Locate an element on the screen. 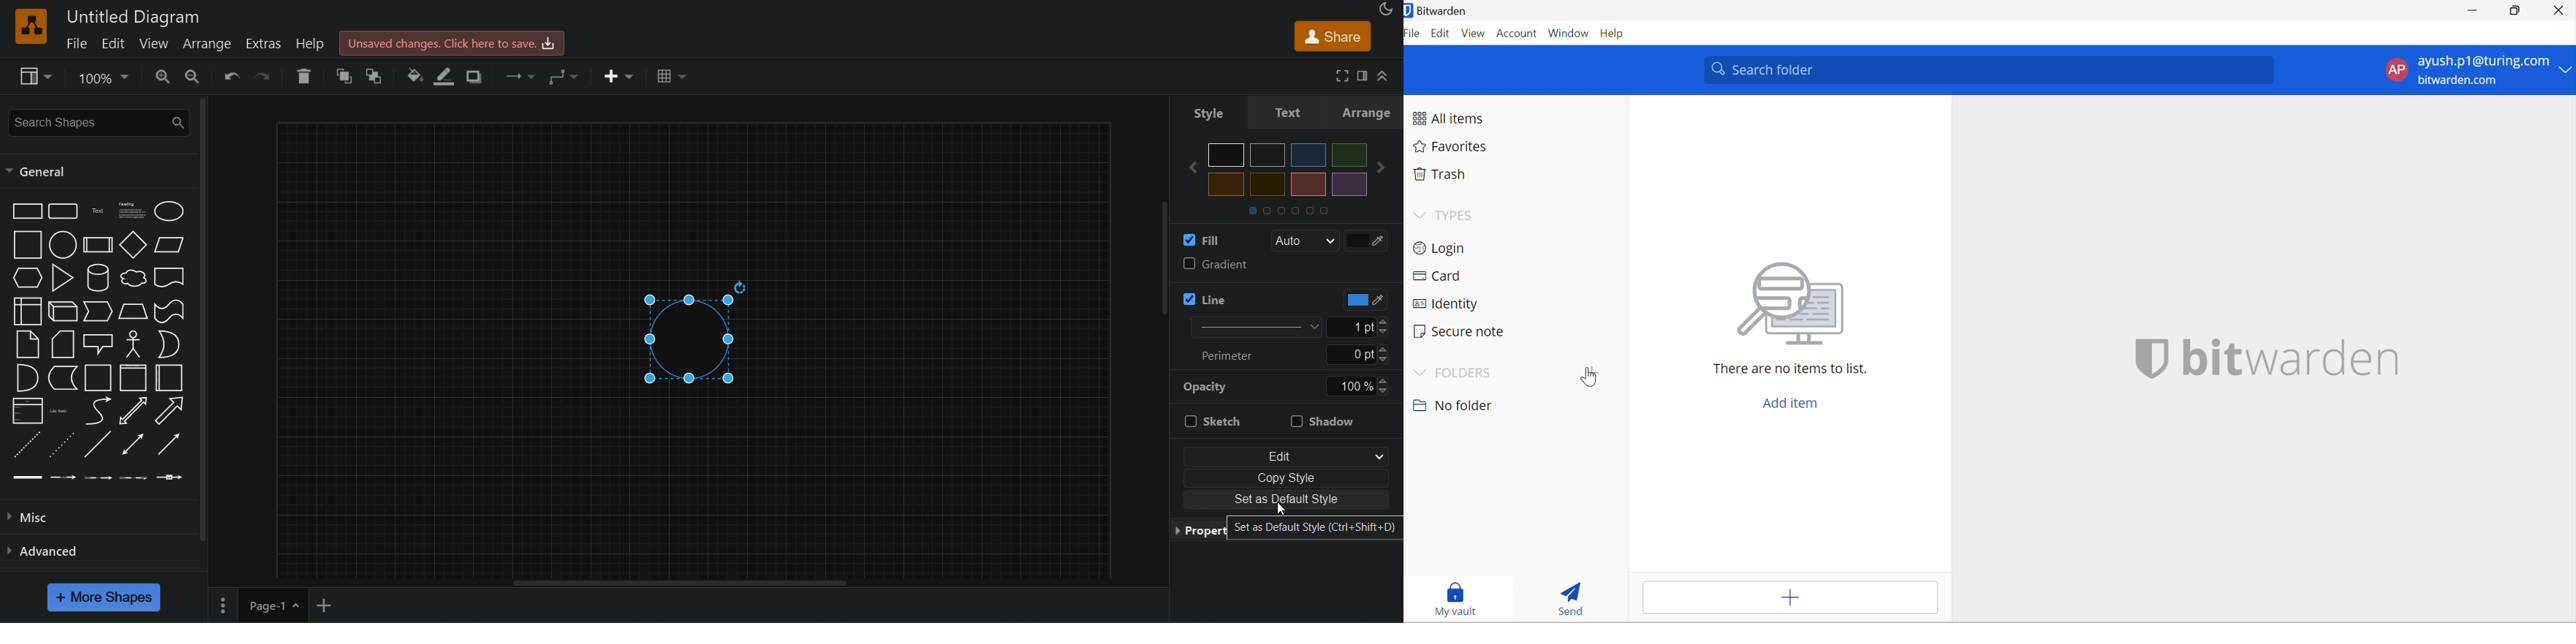 This screenshot has width=2576, height=644. step is located at coordinates (99, 312).